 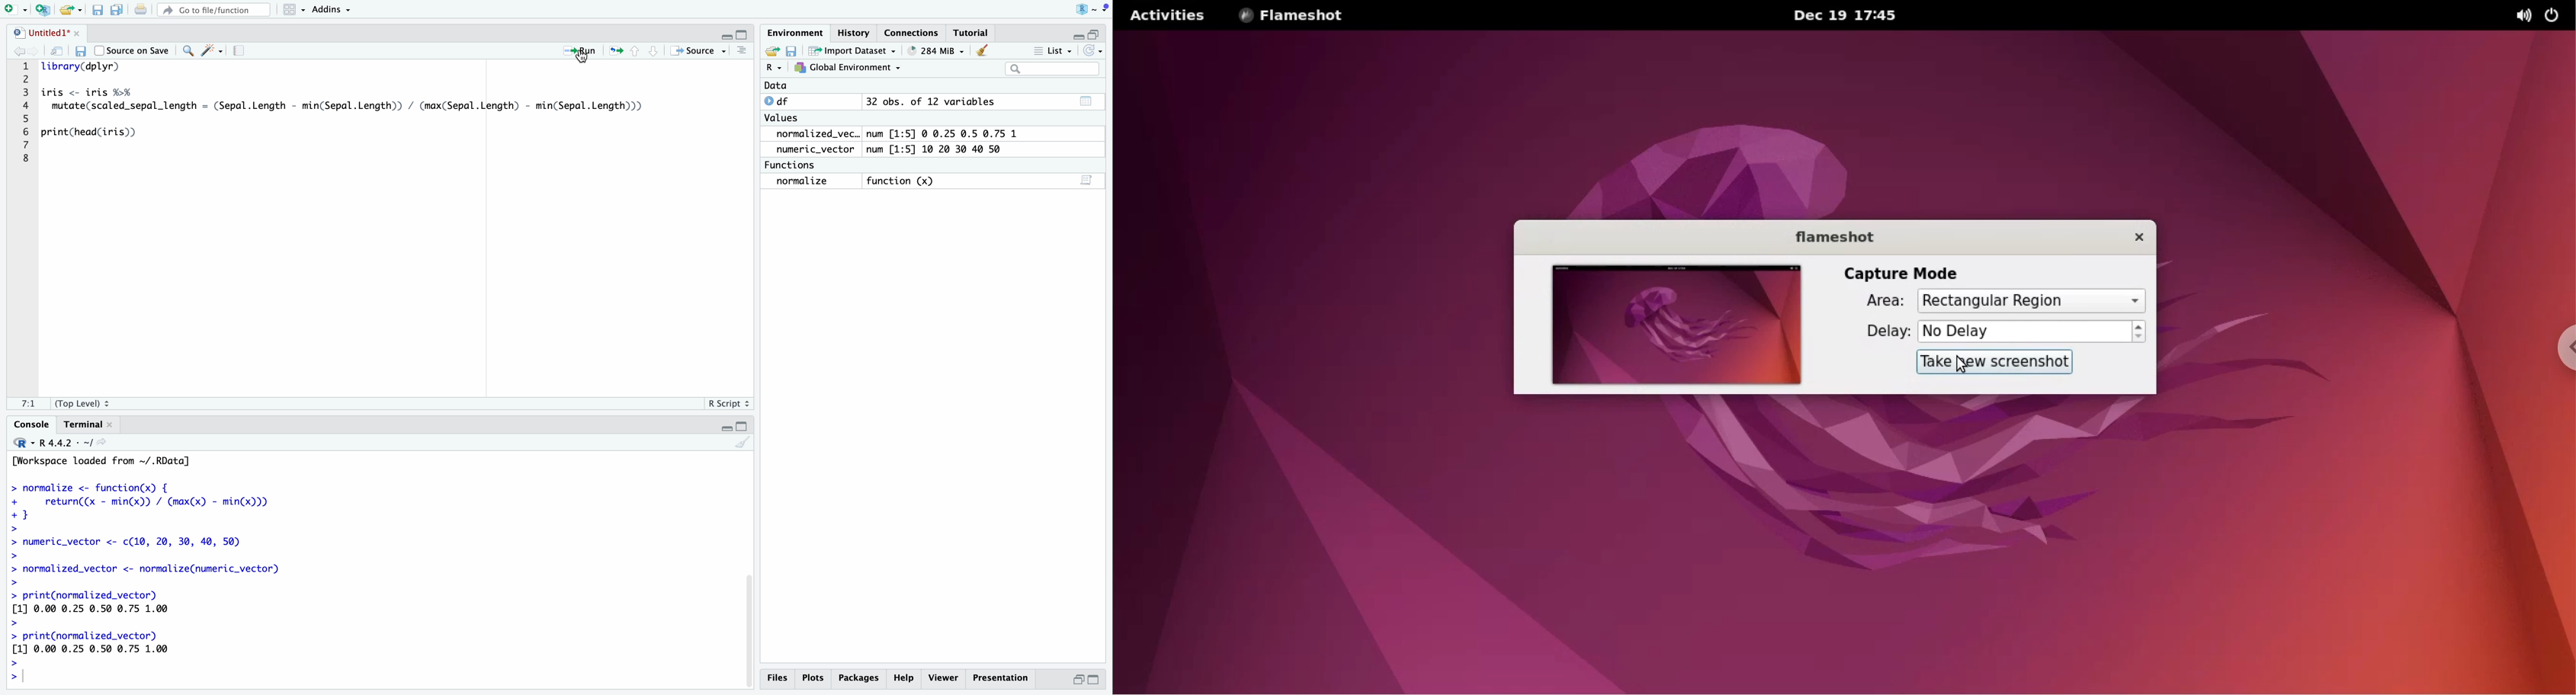 I want to click on Refresh, so click(x=58, y=50).